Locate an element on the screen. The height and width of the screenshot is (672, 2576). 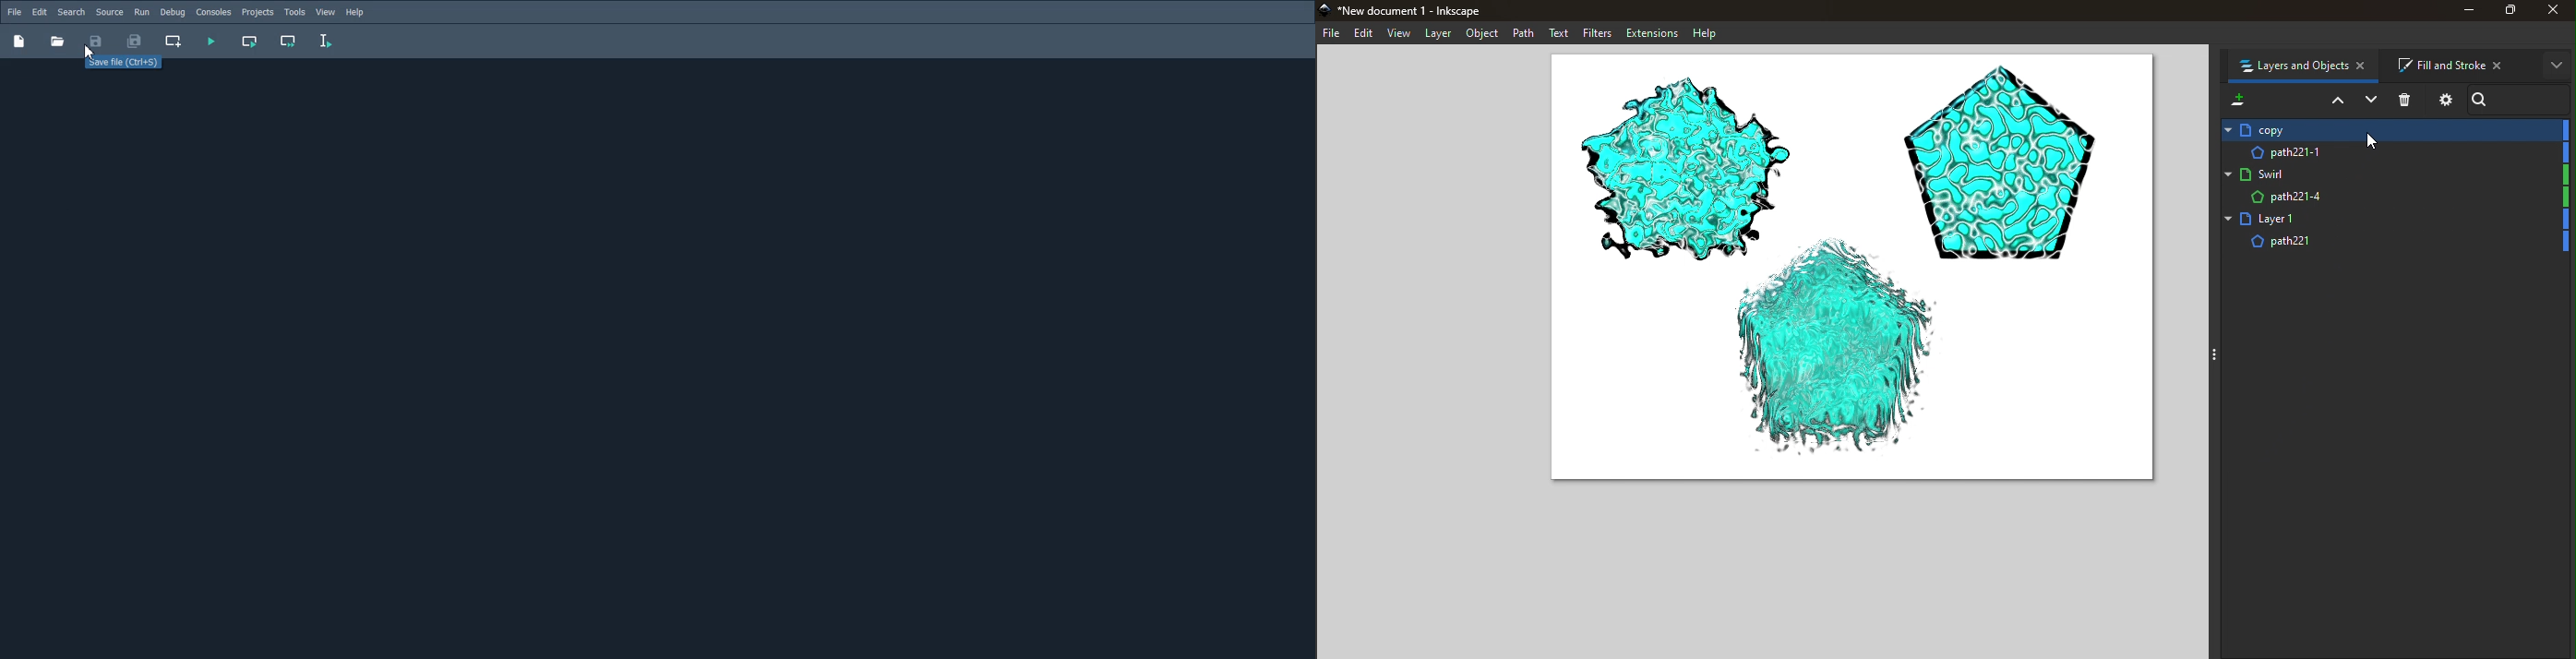
File is located at coordinates (14, 12).